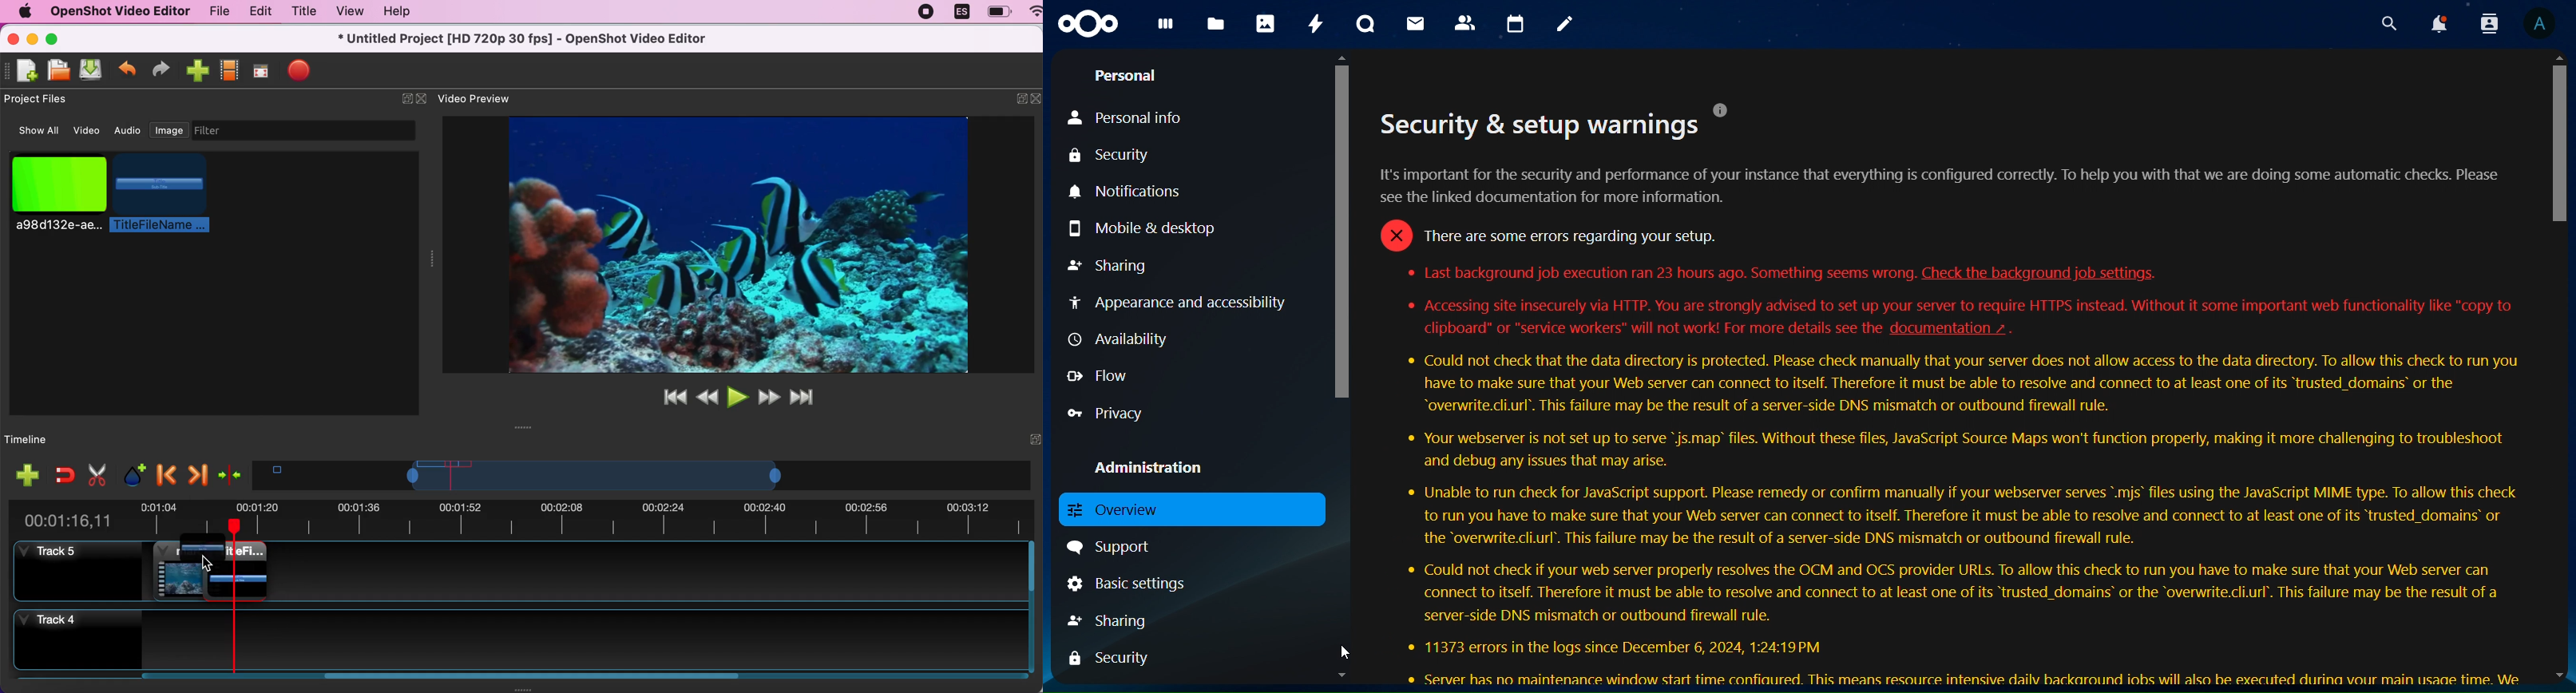 Image resolution: width=2576 pixels, height=700 pixels. What do you see at coordinates (306, 72) in the screenshot?
I see `export file` at bounding box center [306, 72].